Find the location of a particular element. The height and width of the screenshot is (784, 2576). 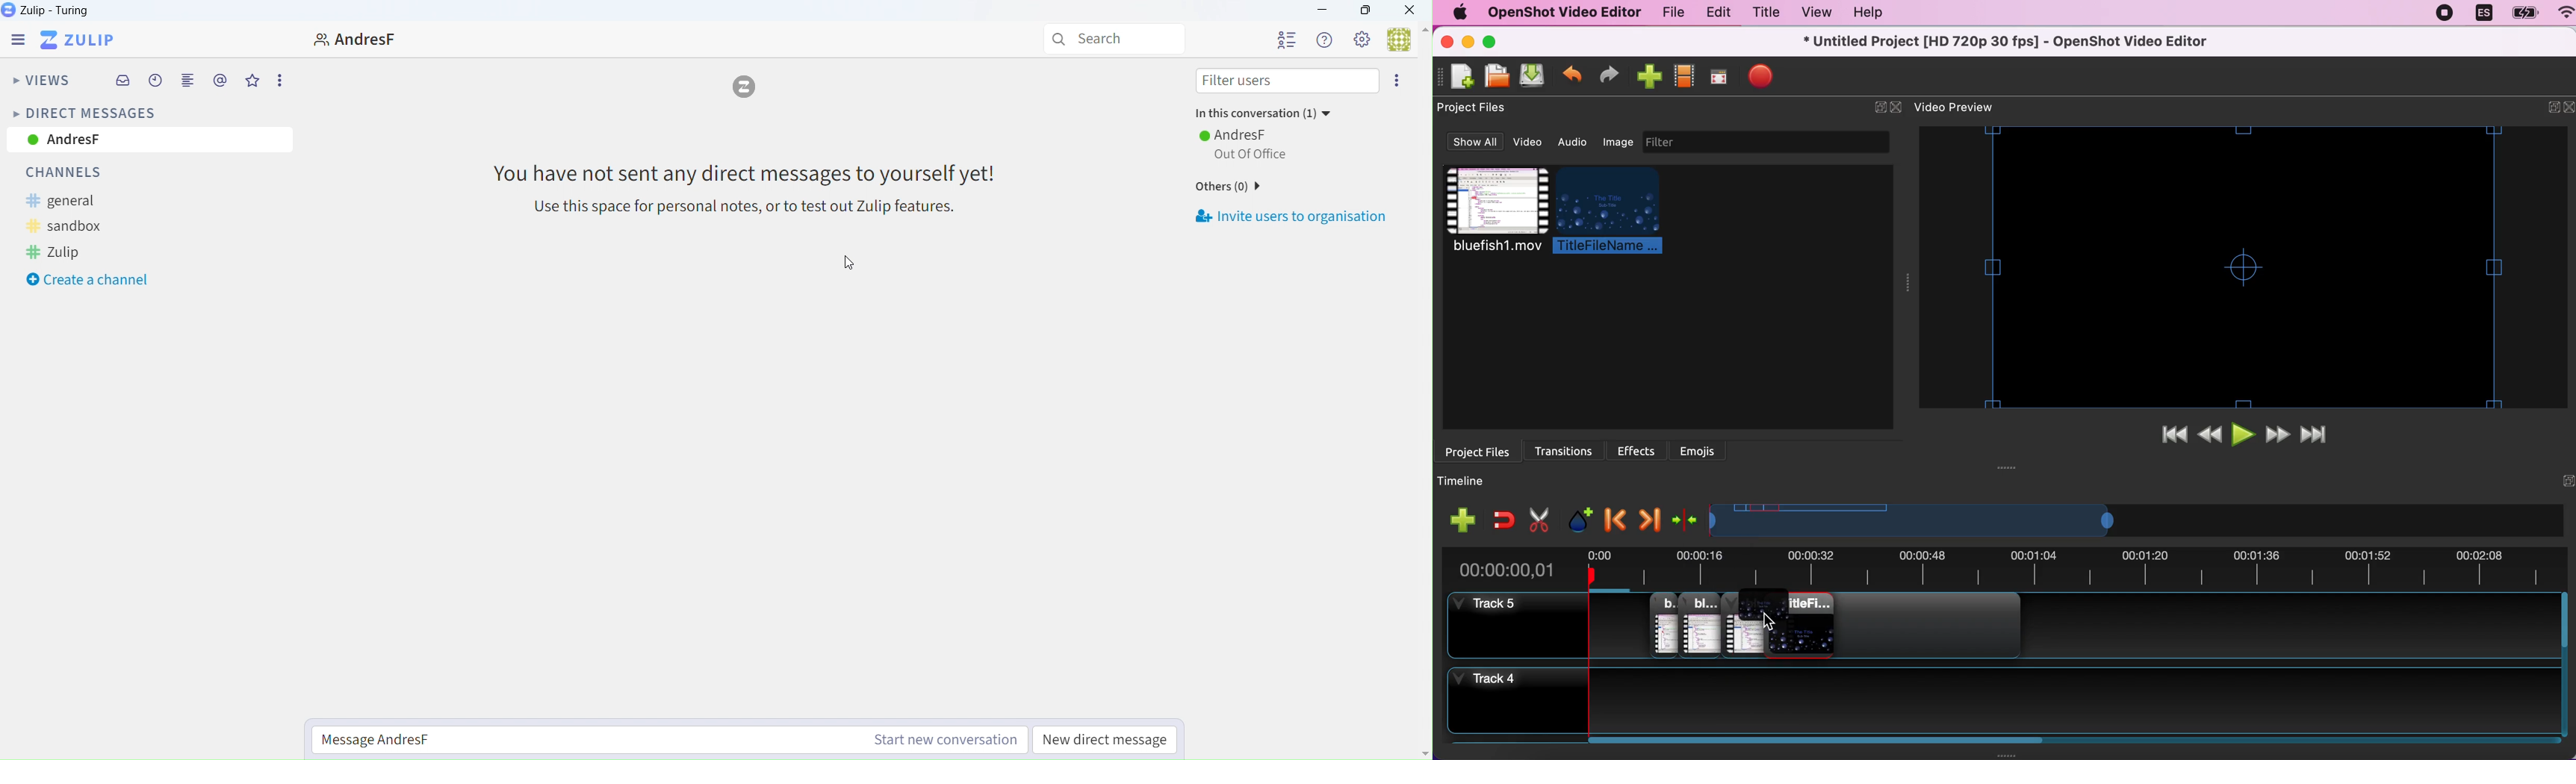

expand/hide is located at coordinates (2546, 109).